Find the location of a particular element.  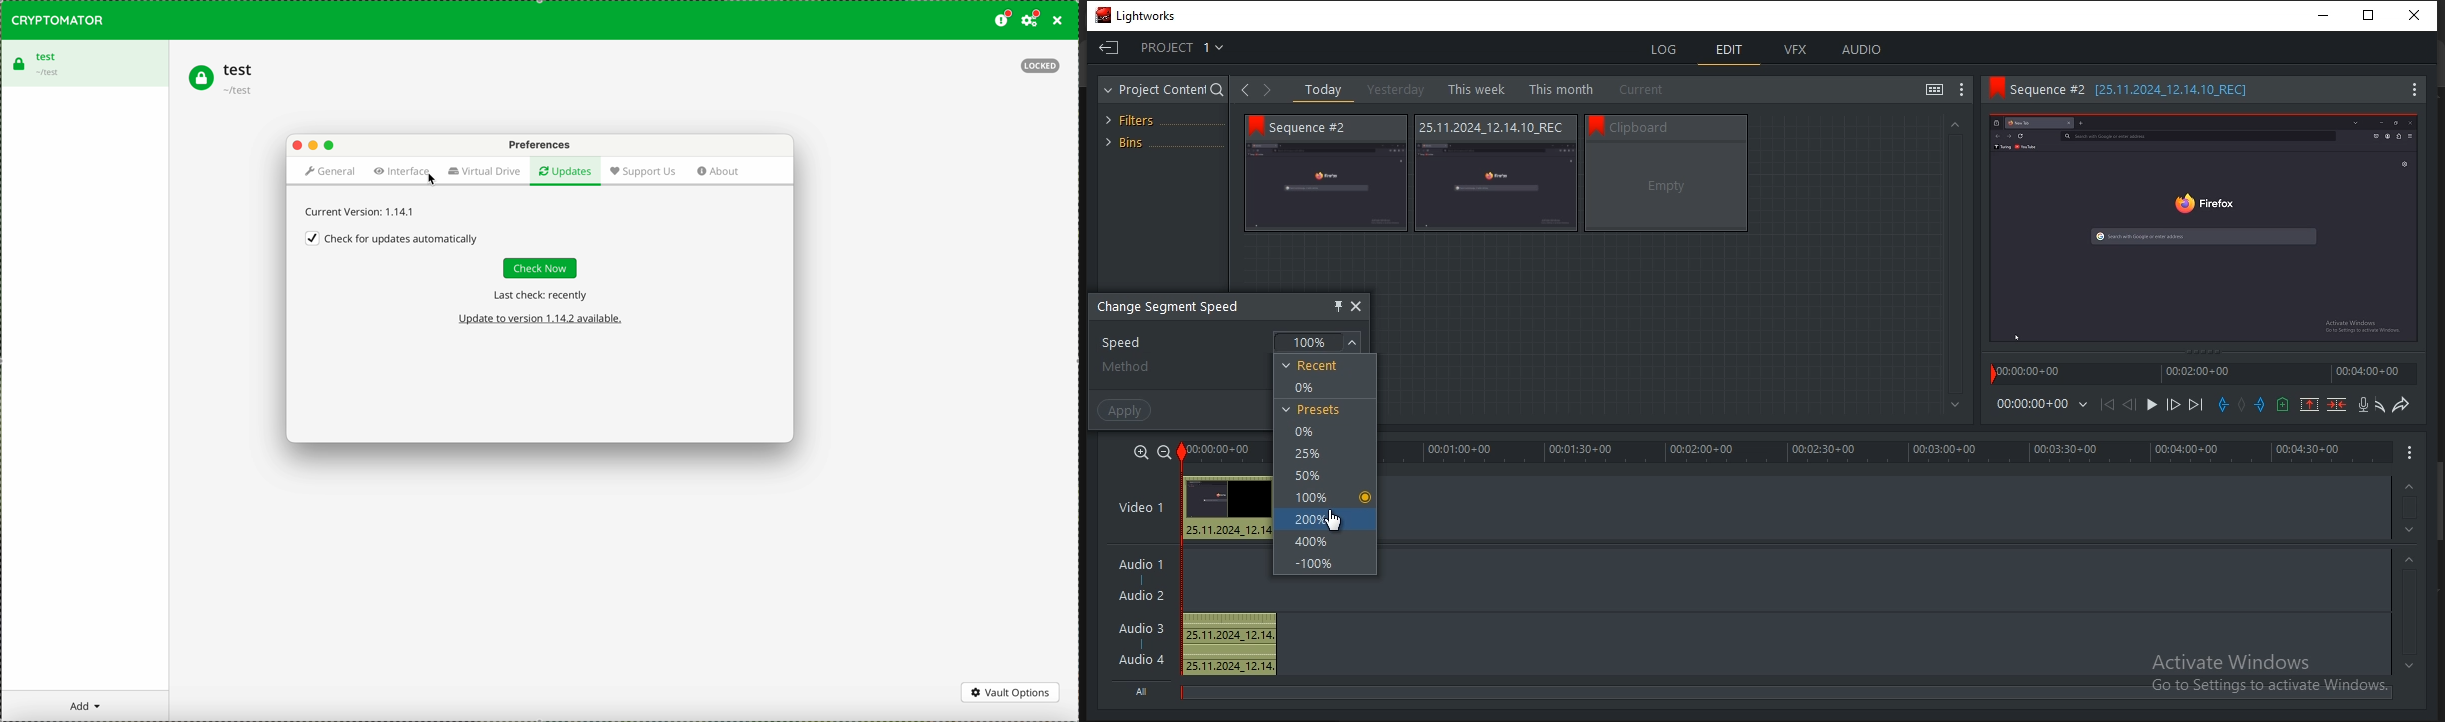

zoom out is located at coordinates (1164, 451).